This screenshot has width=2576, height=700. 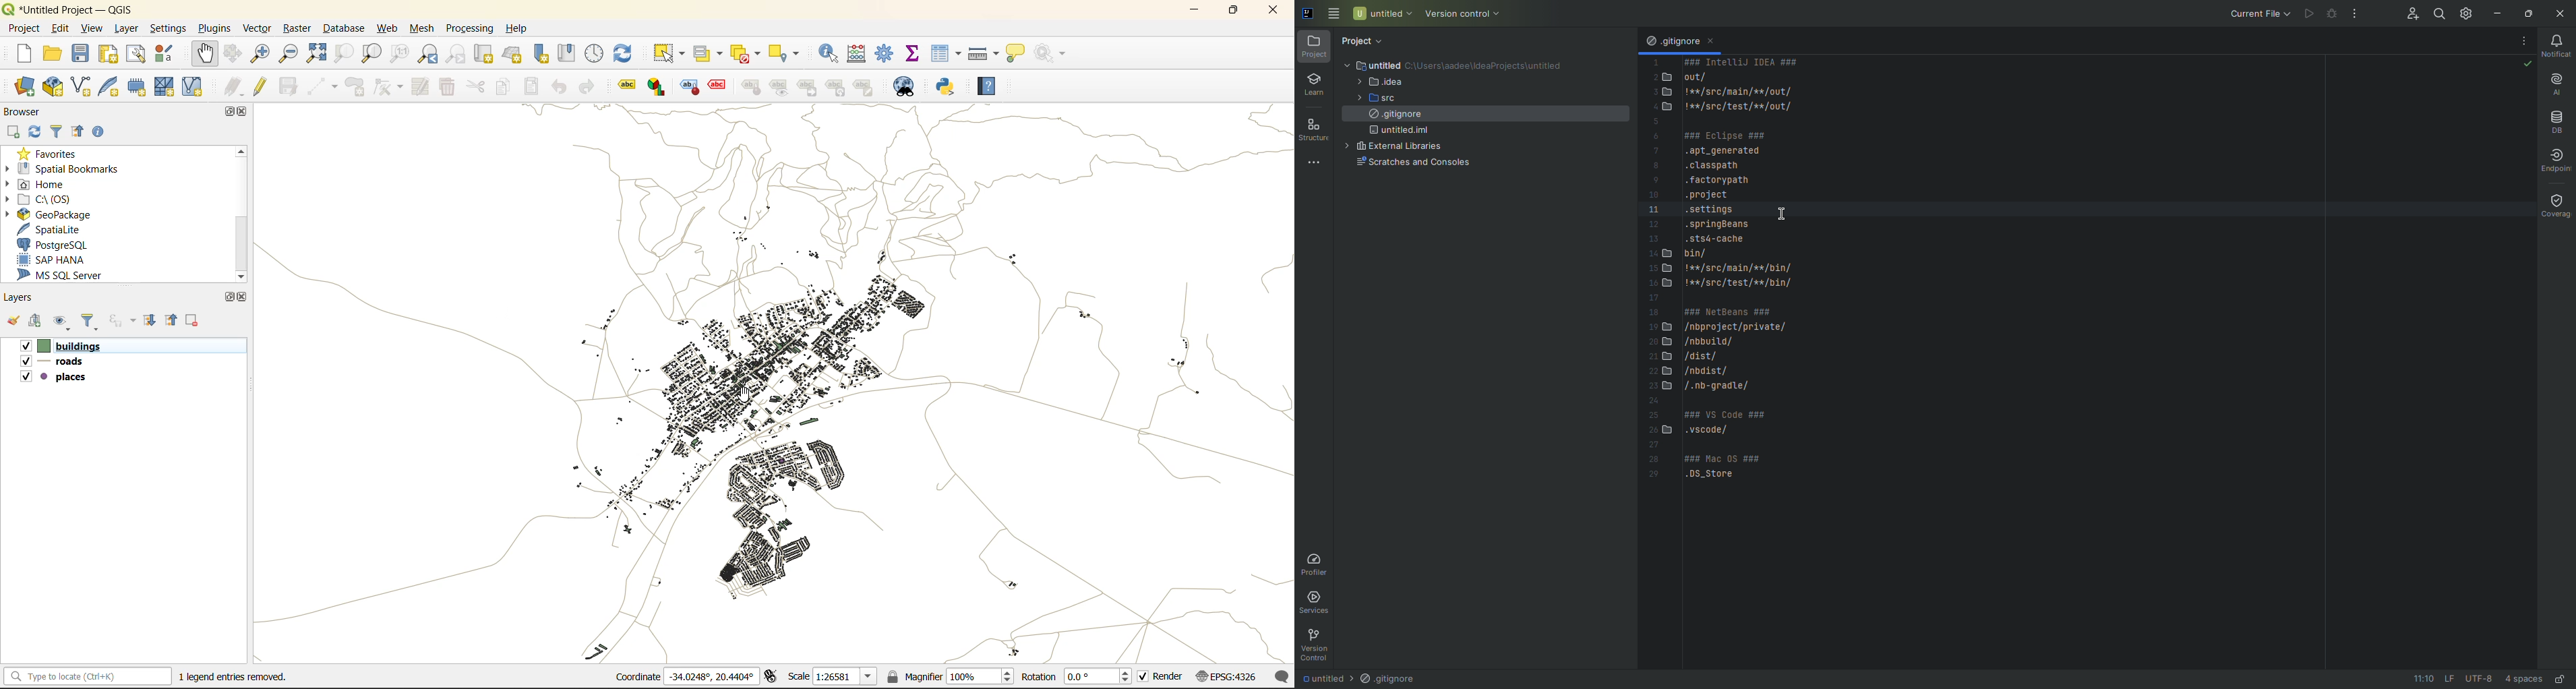 What do you see at coordinates (671, 52) in the screenshot?
I see `select` at bounding box center [671, 52].